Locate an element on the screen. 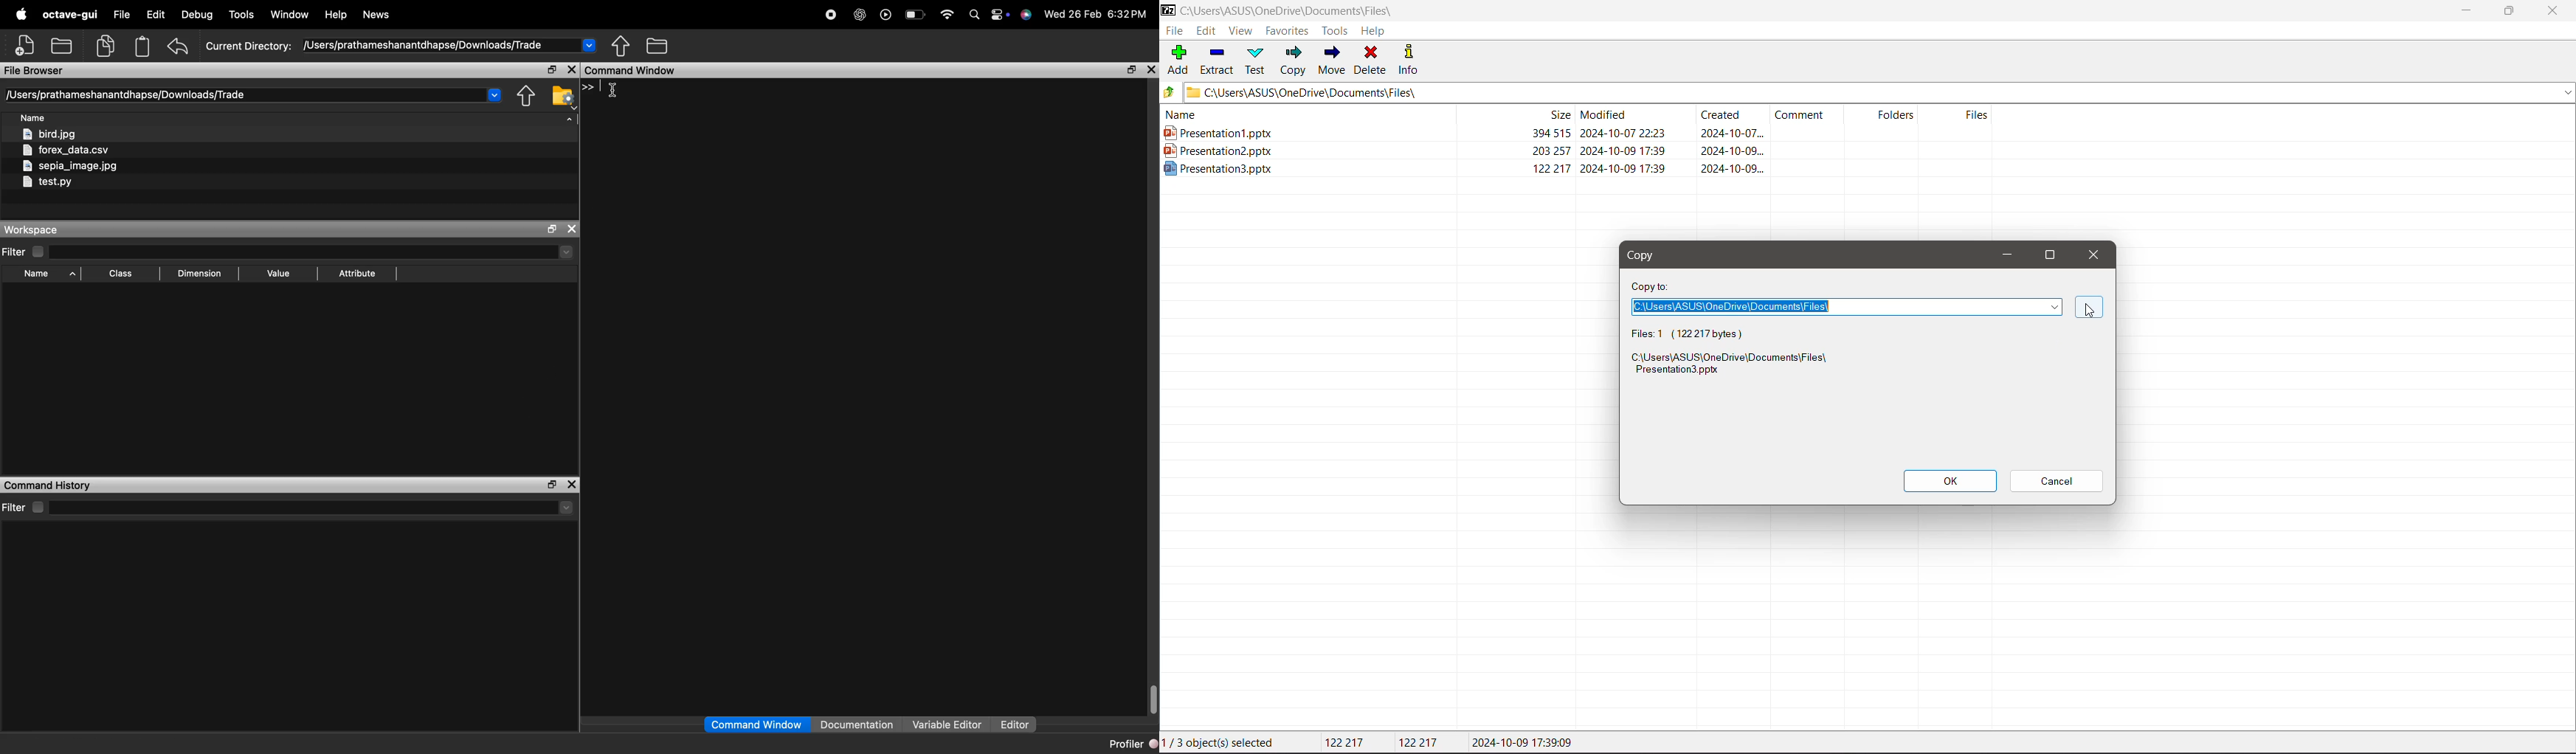 The width and height of the screenshot is (2576, 756). Test is located at coordinates (1257, 60).